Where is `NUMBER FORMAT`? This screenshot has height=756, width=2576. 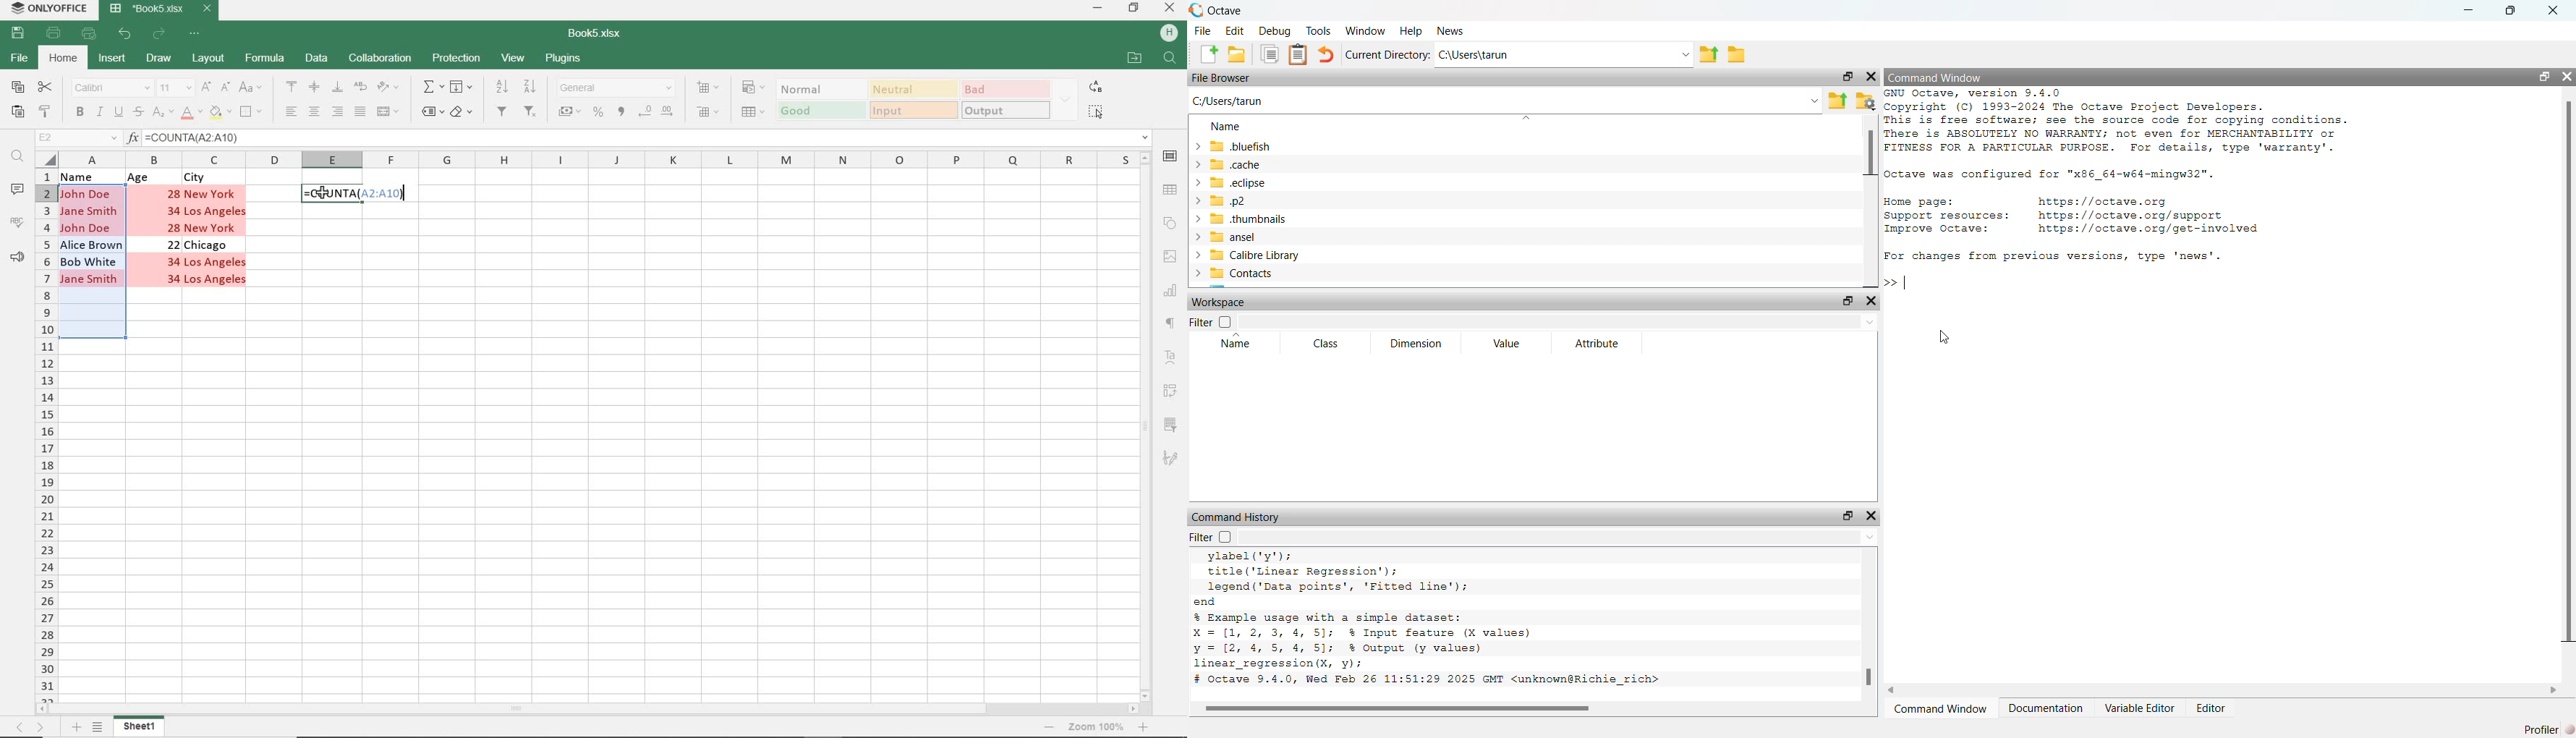
NUMBER FORMAT is located at coordinates (616, 90).